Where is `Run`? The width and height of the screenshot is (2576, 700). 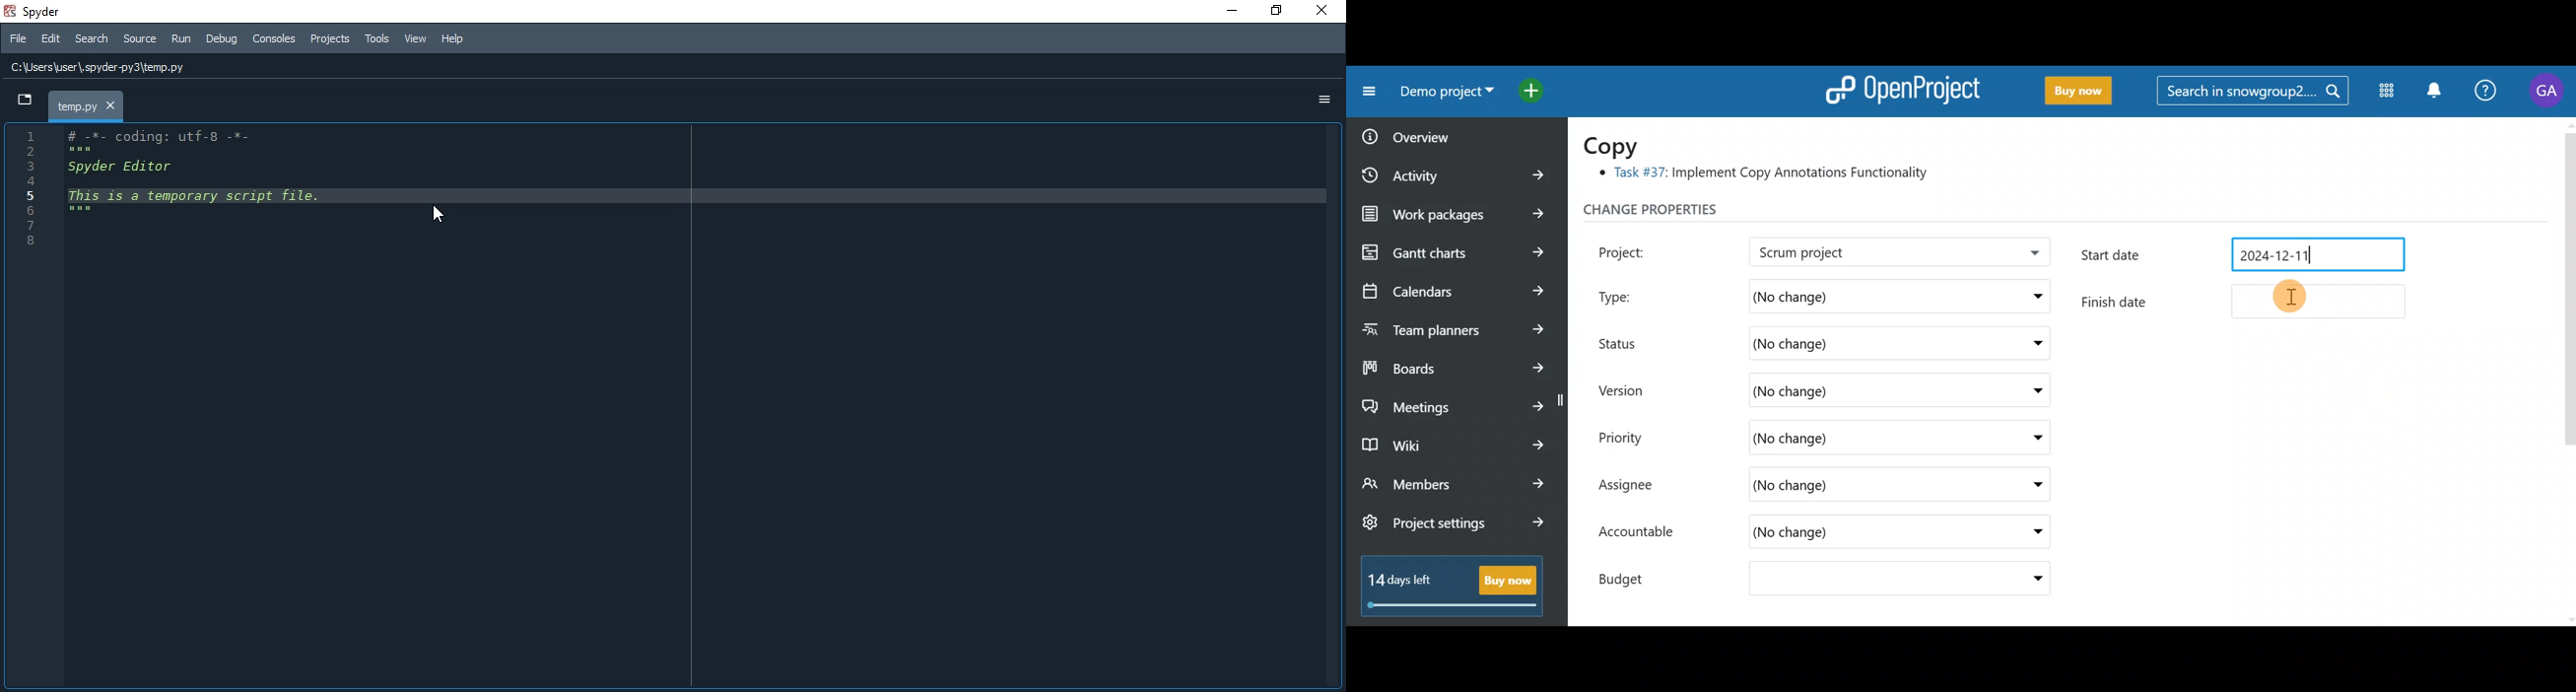 Run is located at coordinates (181, 38).